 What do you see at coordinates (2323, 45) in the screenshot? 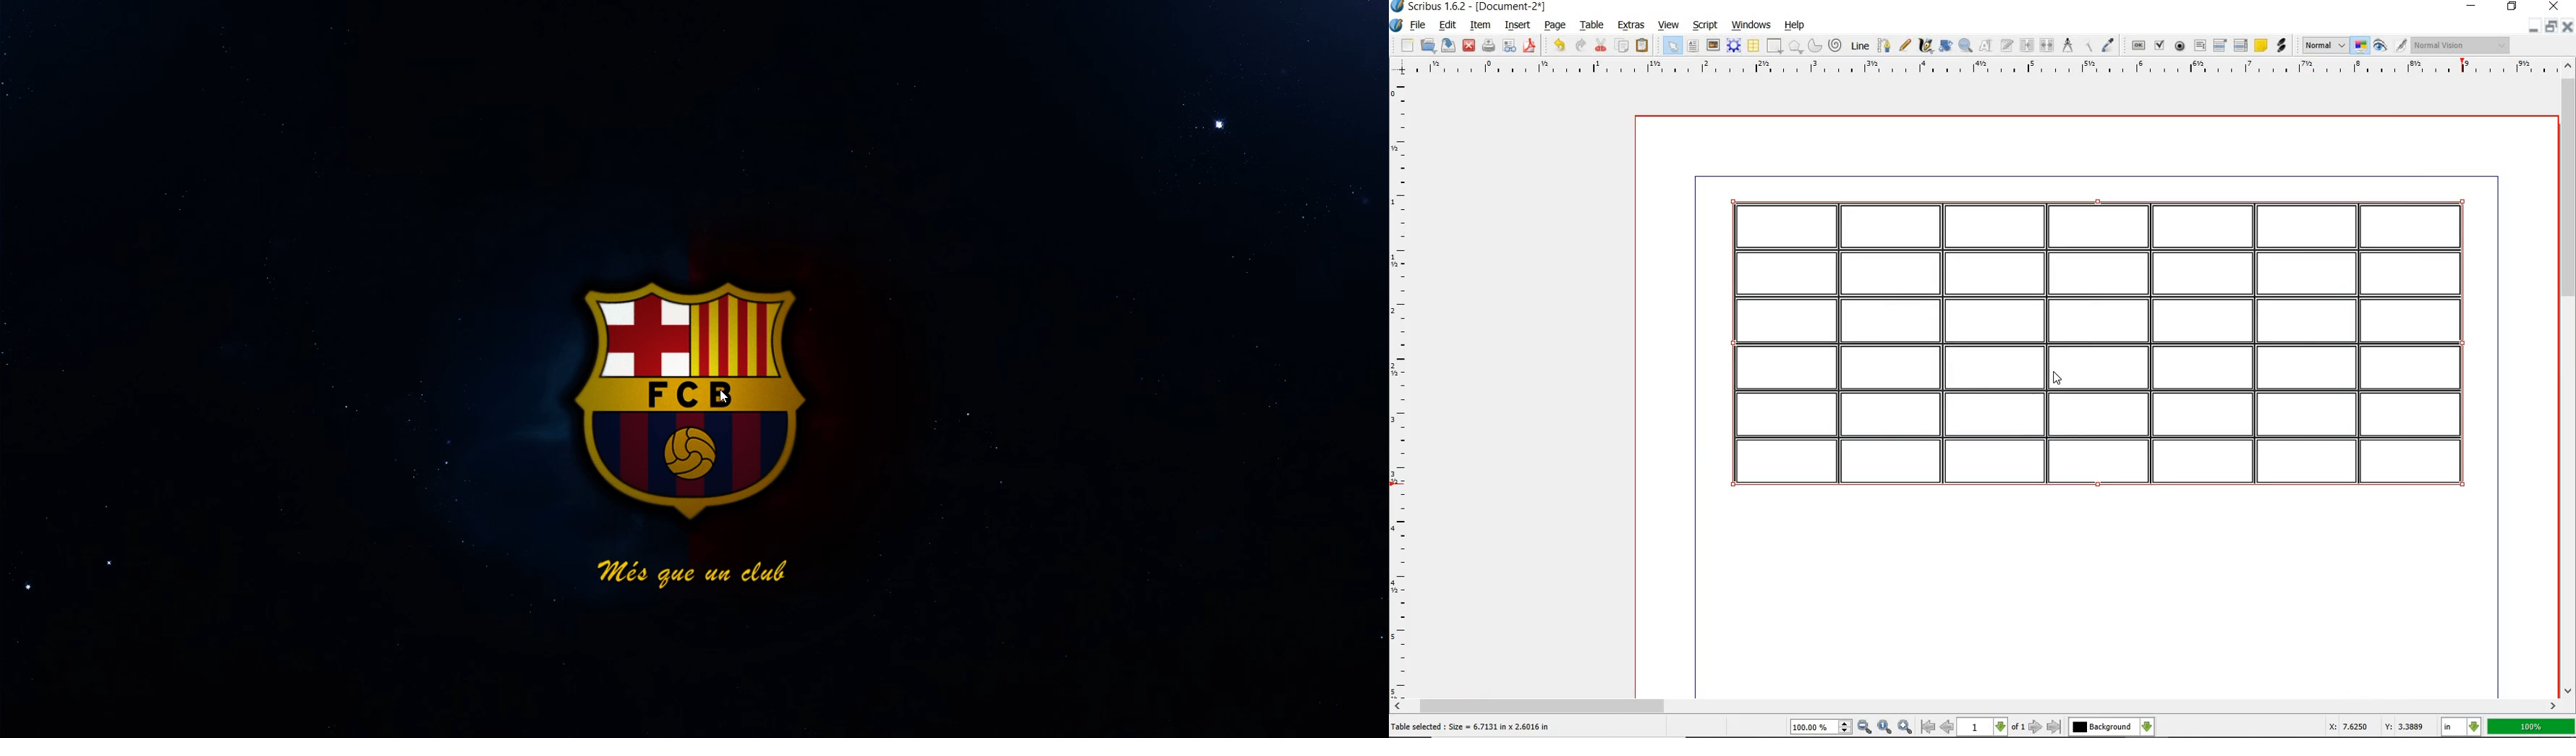
I see `select the image preview mode` at bounding box center [2323, 45].